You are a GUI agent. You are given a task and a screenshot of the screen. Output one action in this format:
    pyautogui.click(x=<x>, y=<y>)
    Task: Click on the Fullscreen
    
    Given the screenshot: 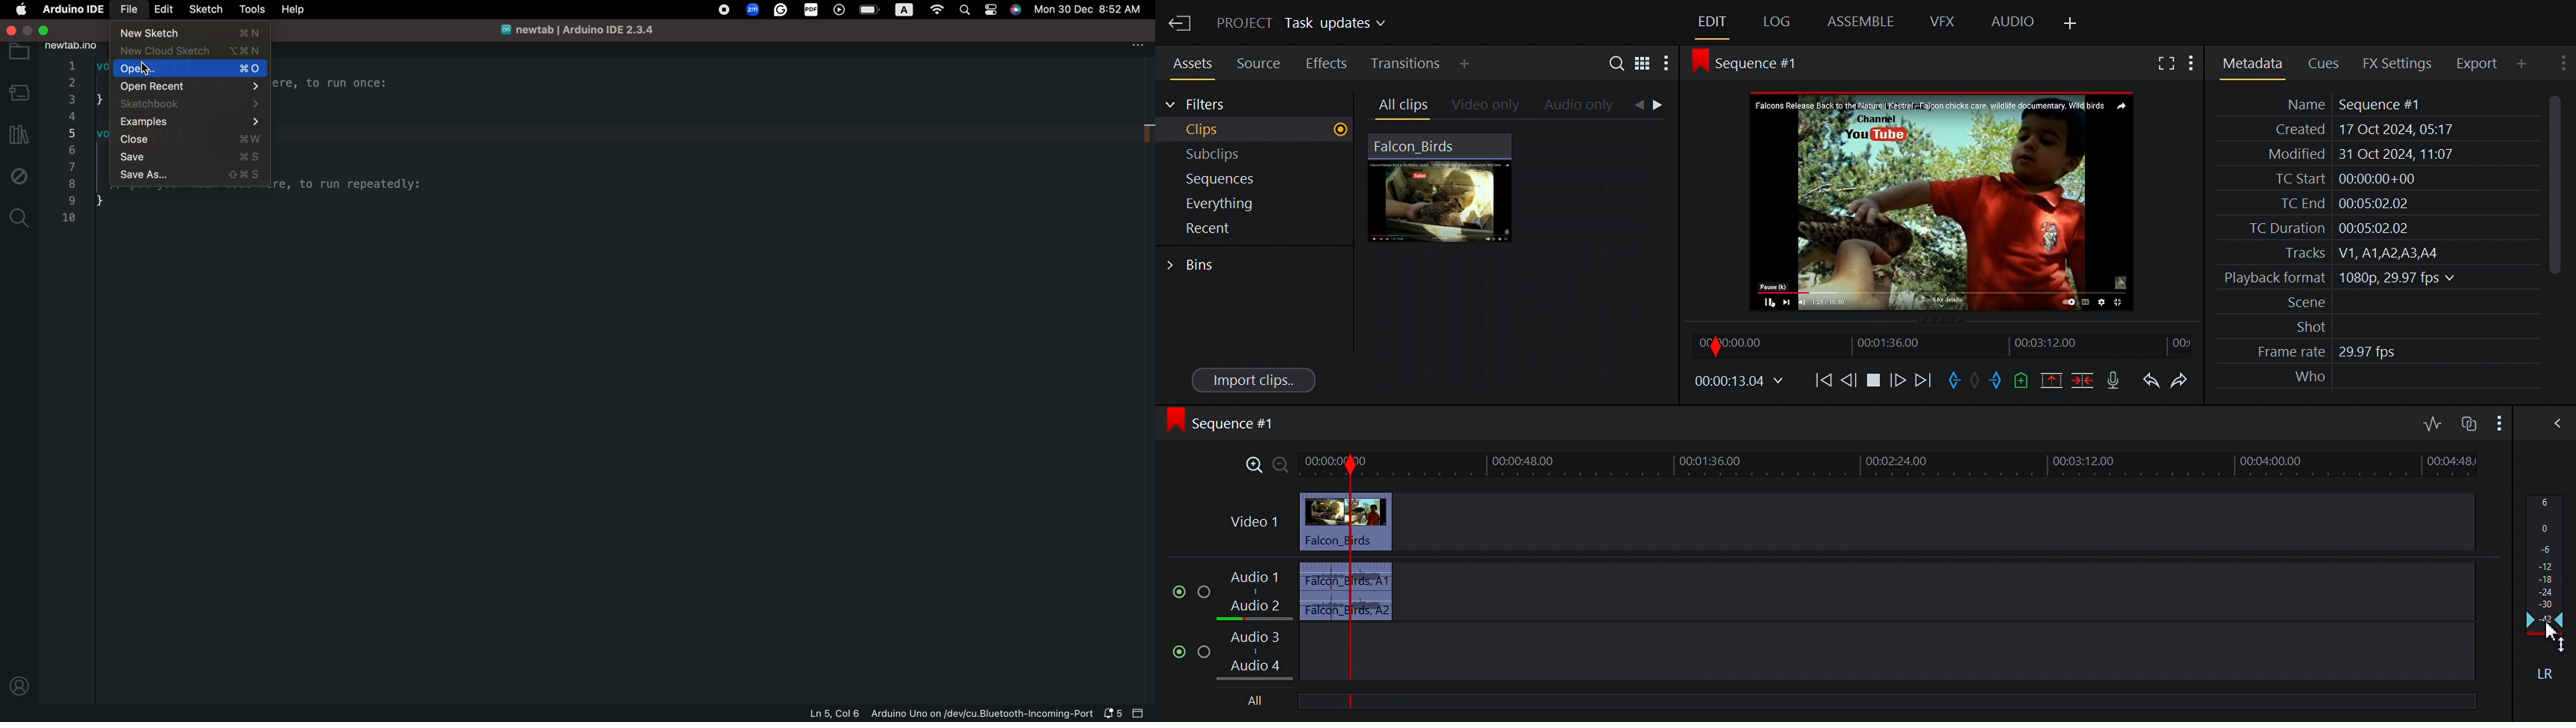 What is the action you would take?
    pyautogui.click(x=2163, y=62)
    